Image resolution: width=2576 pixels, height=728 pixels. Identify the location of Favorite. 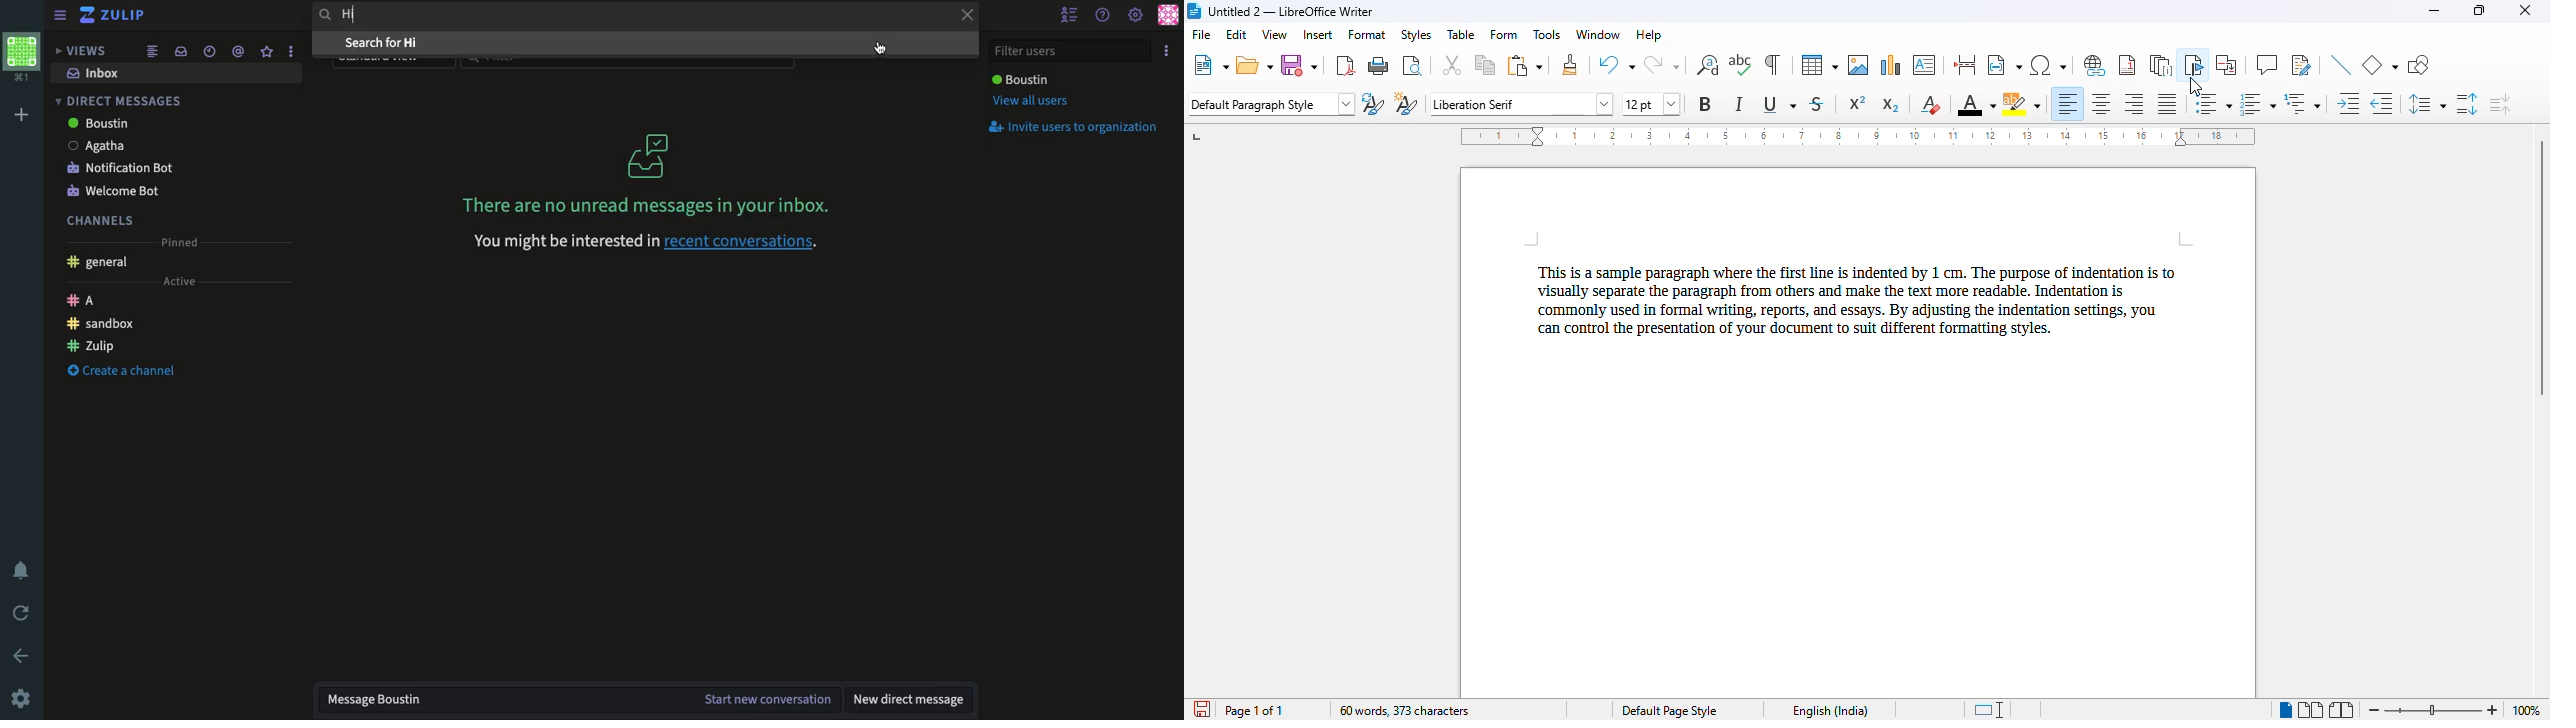
(267, 52).